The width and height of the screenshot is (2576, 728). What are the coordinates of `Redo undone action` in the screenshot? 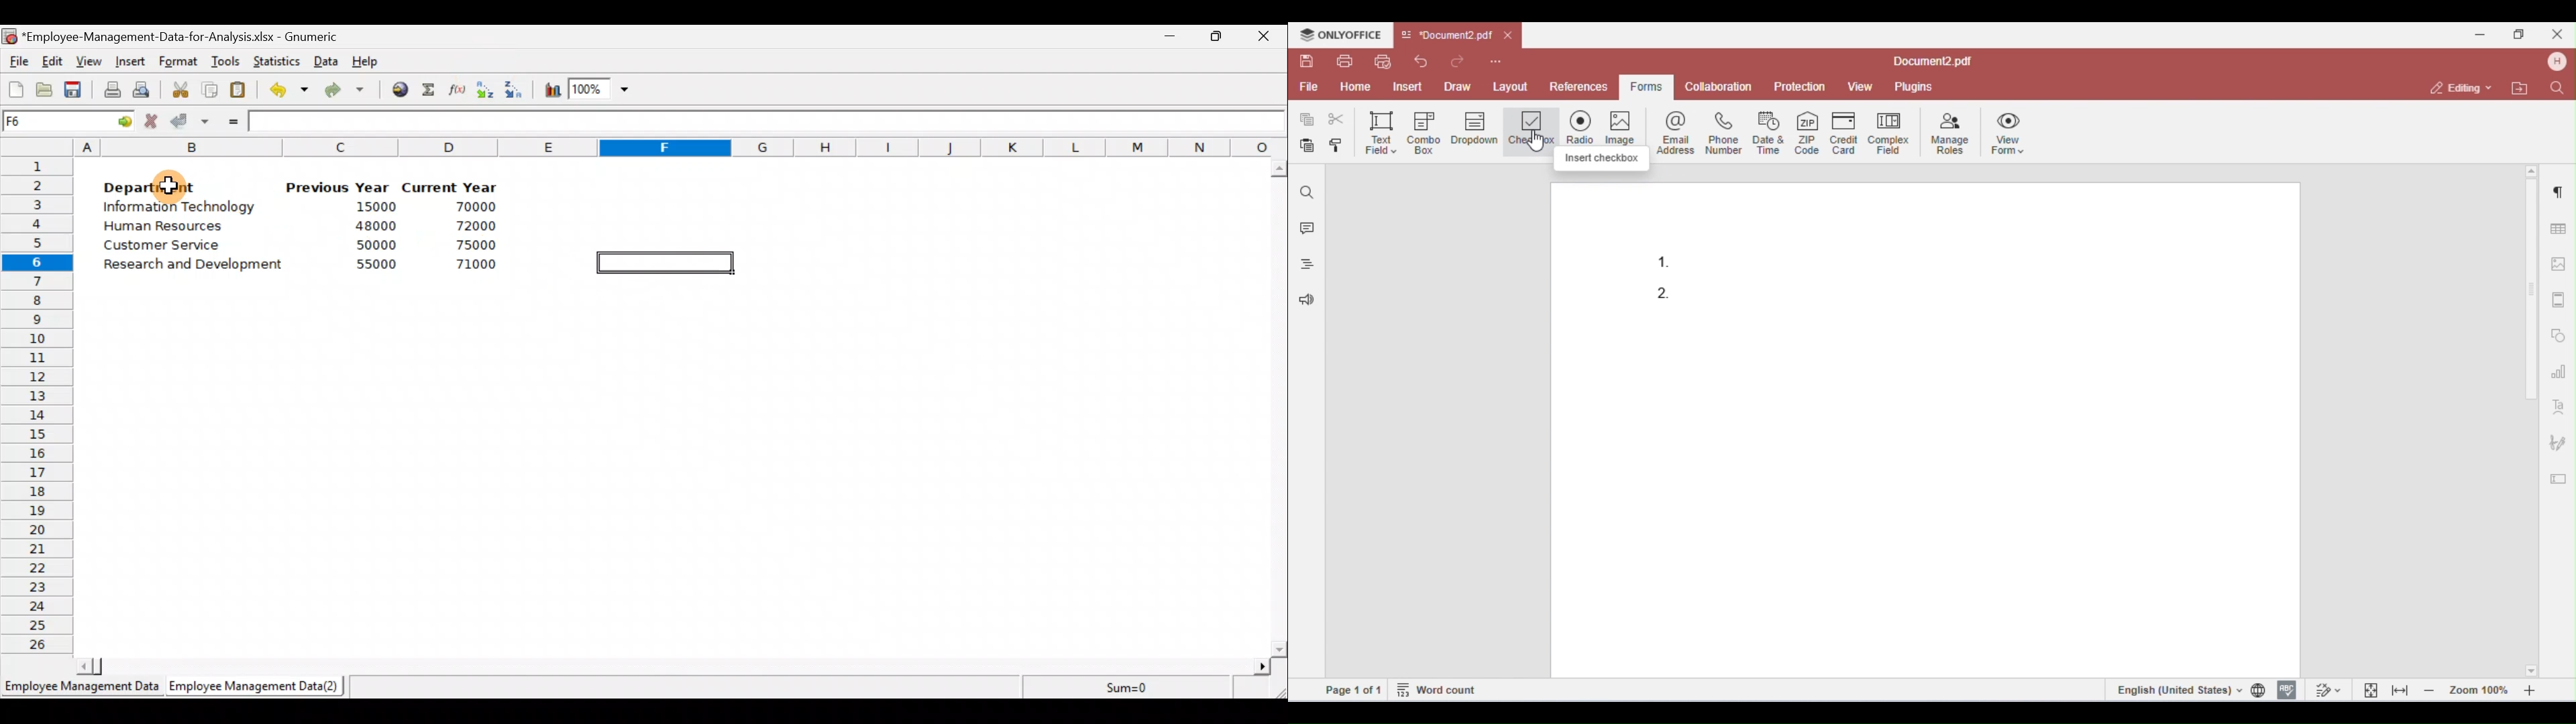 It's located at (341, 90).